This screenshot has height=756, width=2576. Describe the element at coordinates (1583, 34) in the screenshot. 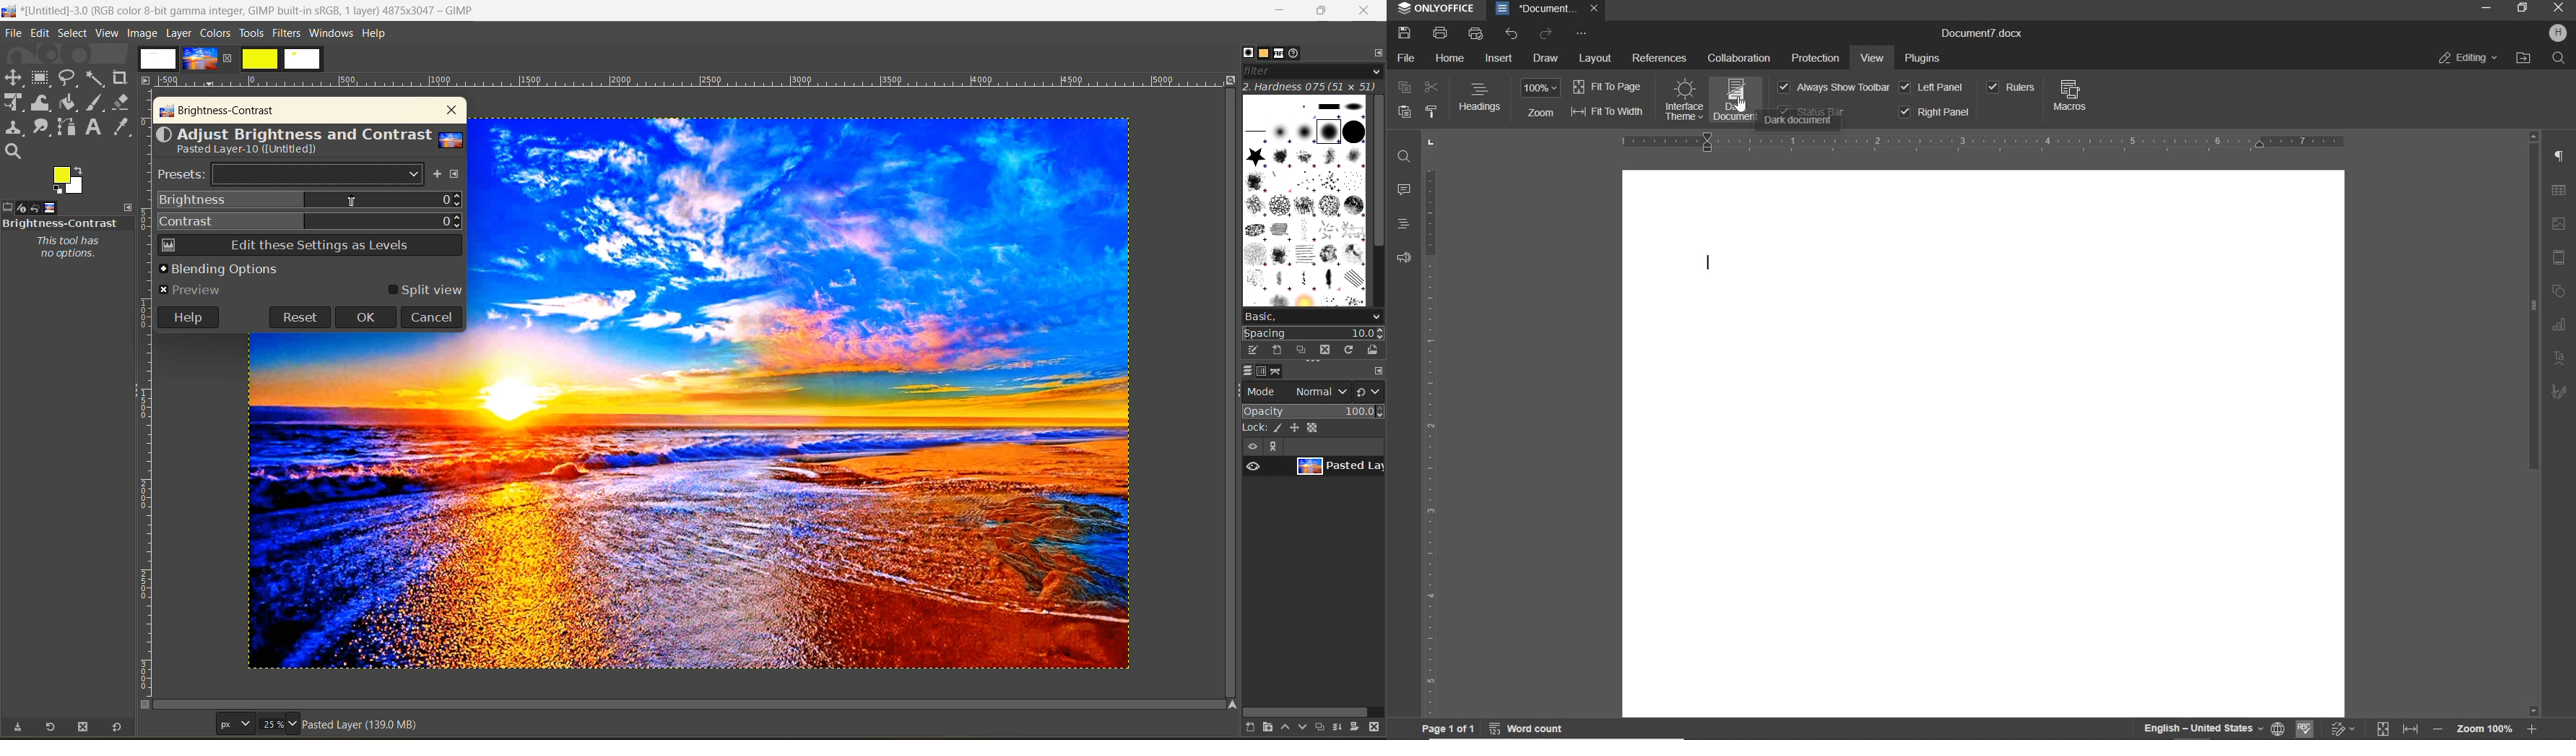

I see `CUSTOMIZE QUICK ACCESS TOOLBAR` at that location.